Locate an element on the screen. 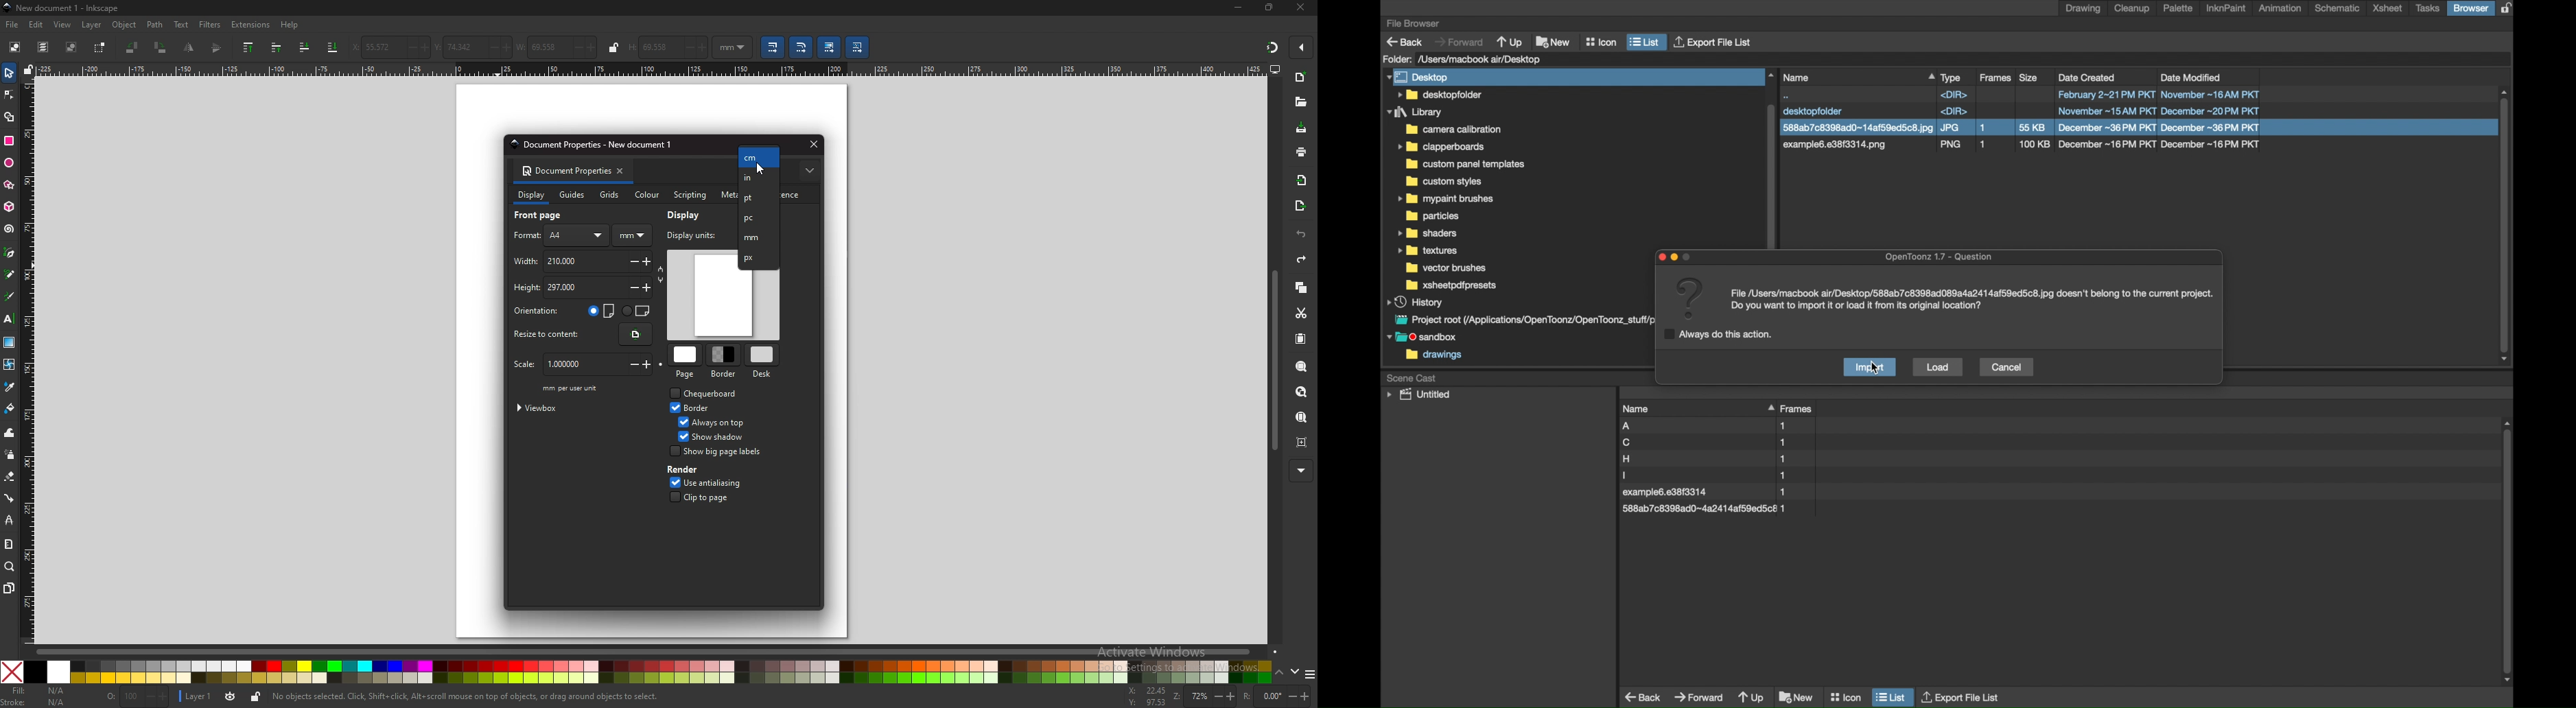  select all objects is located at coordinates (14, 46).